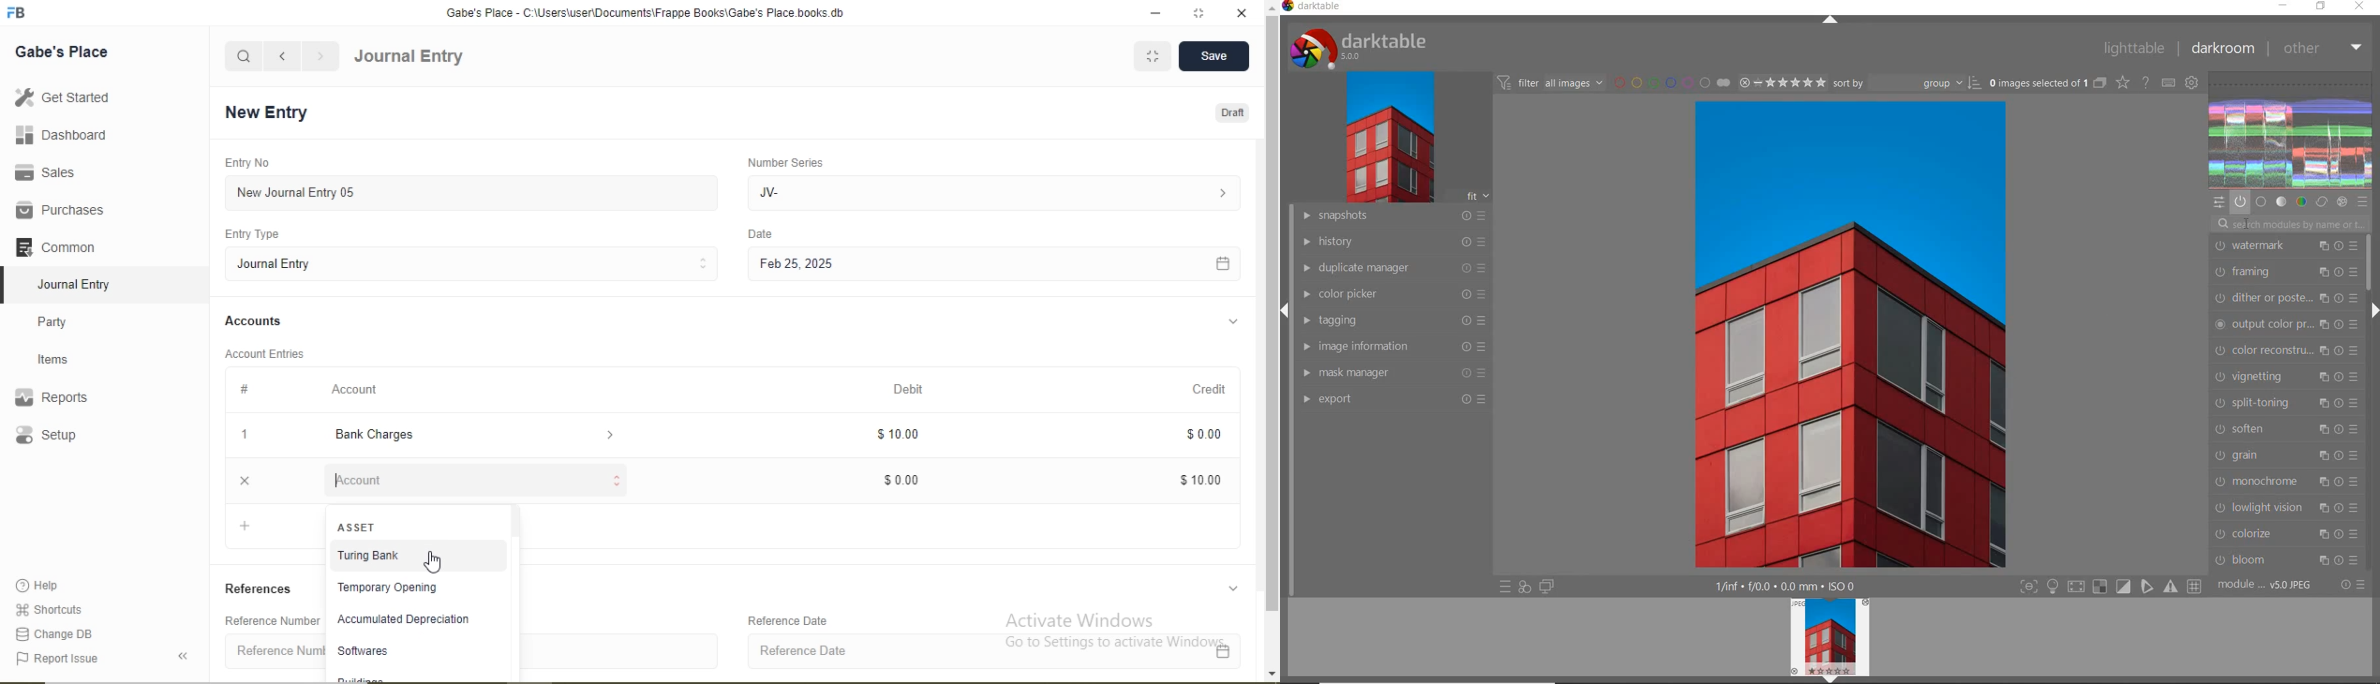 This screenshot has height=700, width=2380. I want to click on dither or paste, so click(2287, 299).